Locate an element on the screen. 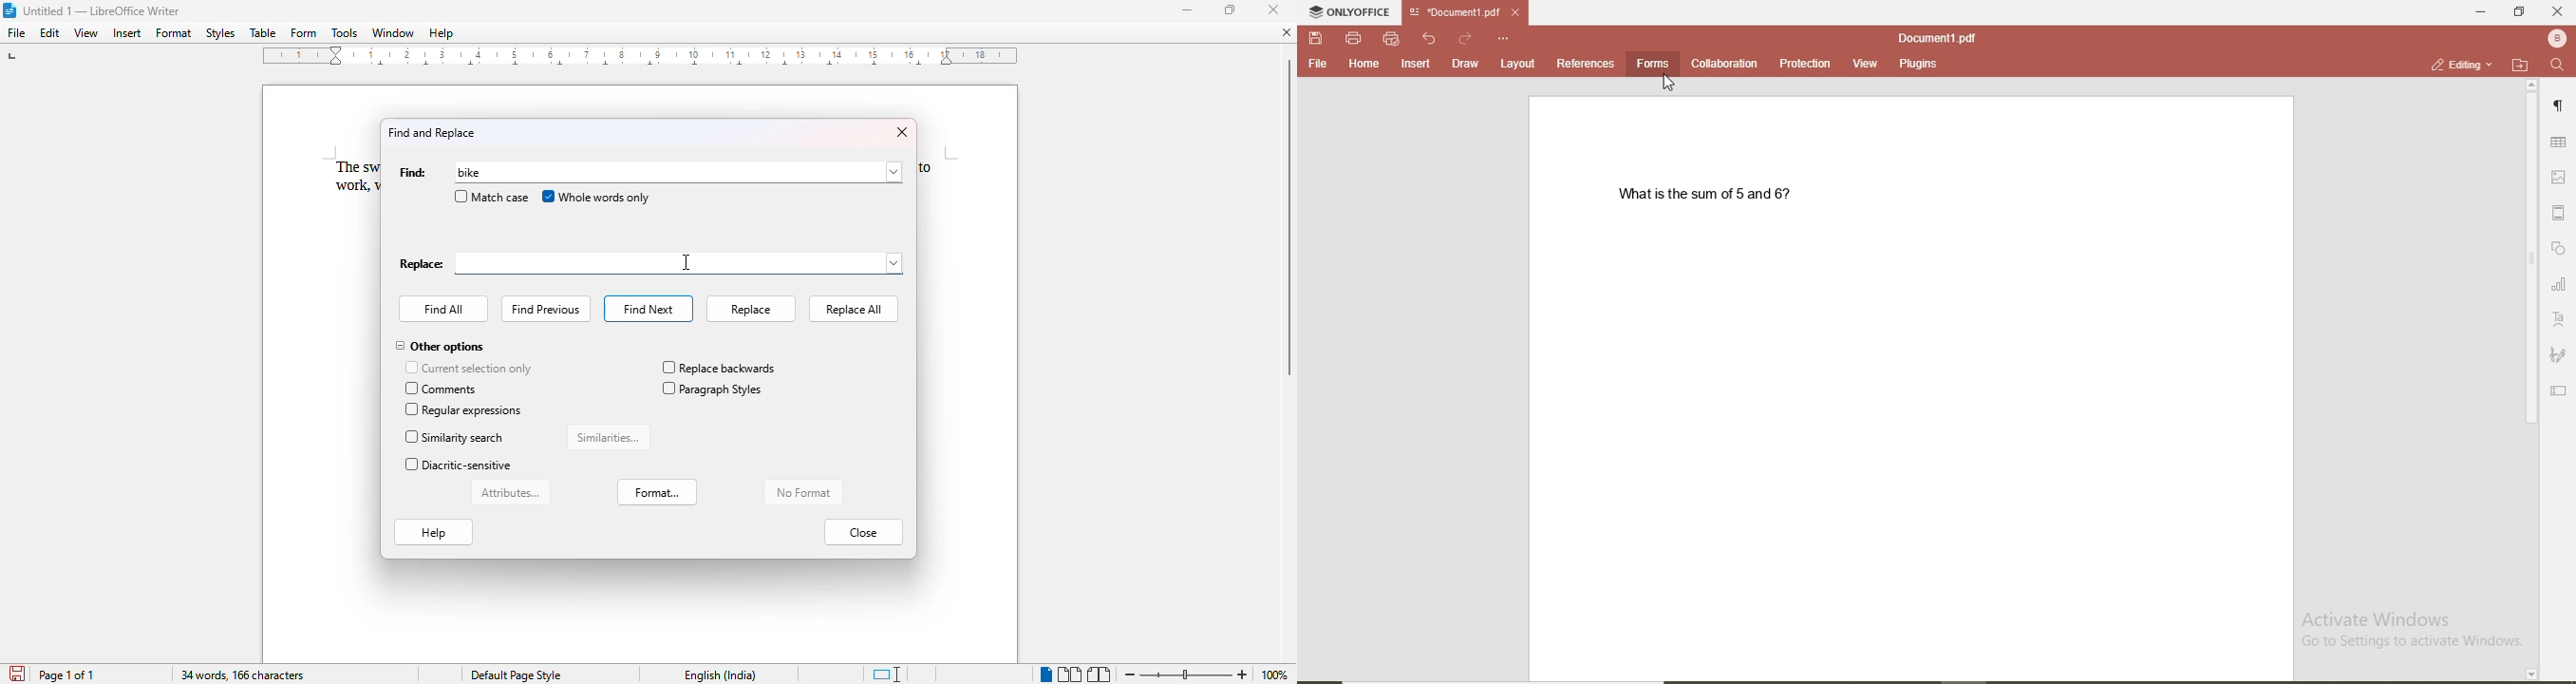 The width and height of the screenshot is (2576, 700). editing is located at coordinates (2454, 64).